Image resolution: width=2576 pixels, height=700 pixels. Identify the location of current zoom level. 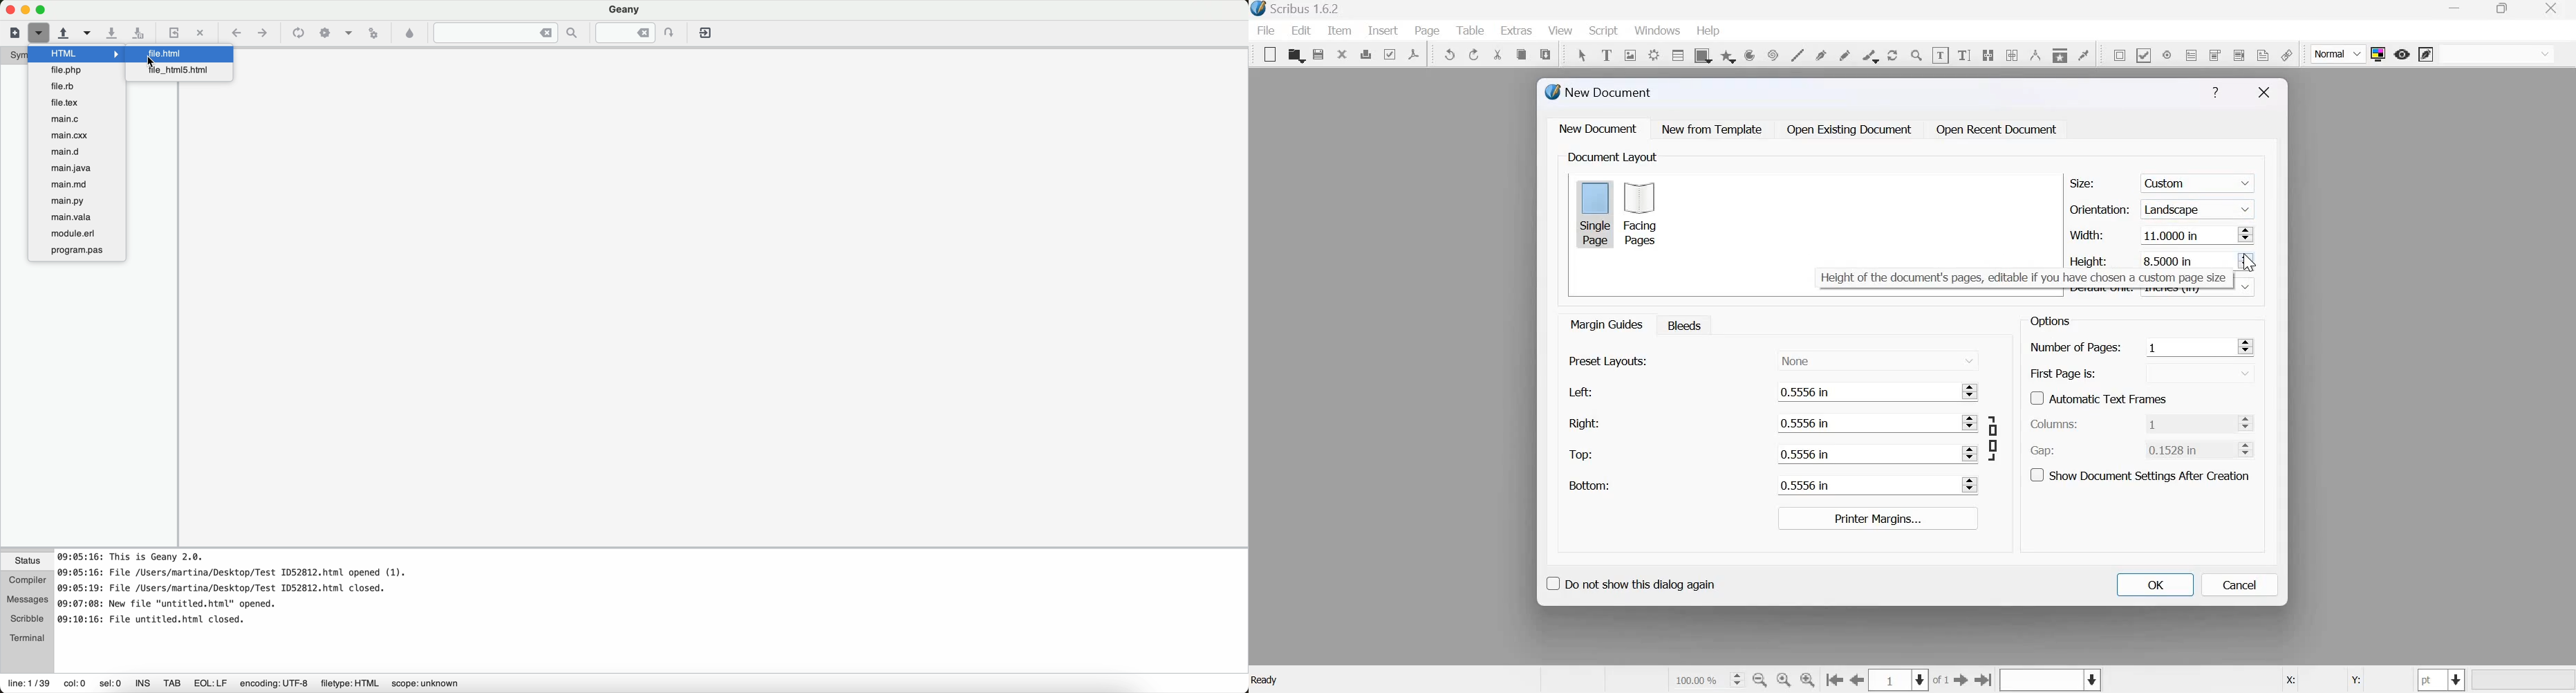
(1708, 679).